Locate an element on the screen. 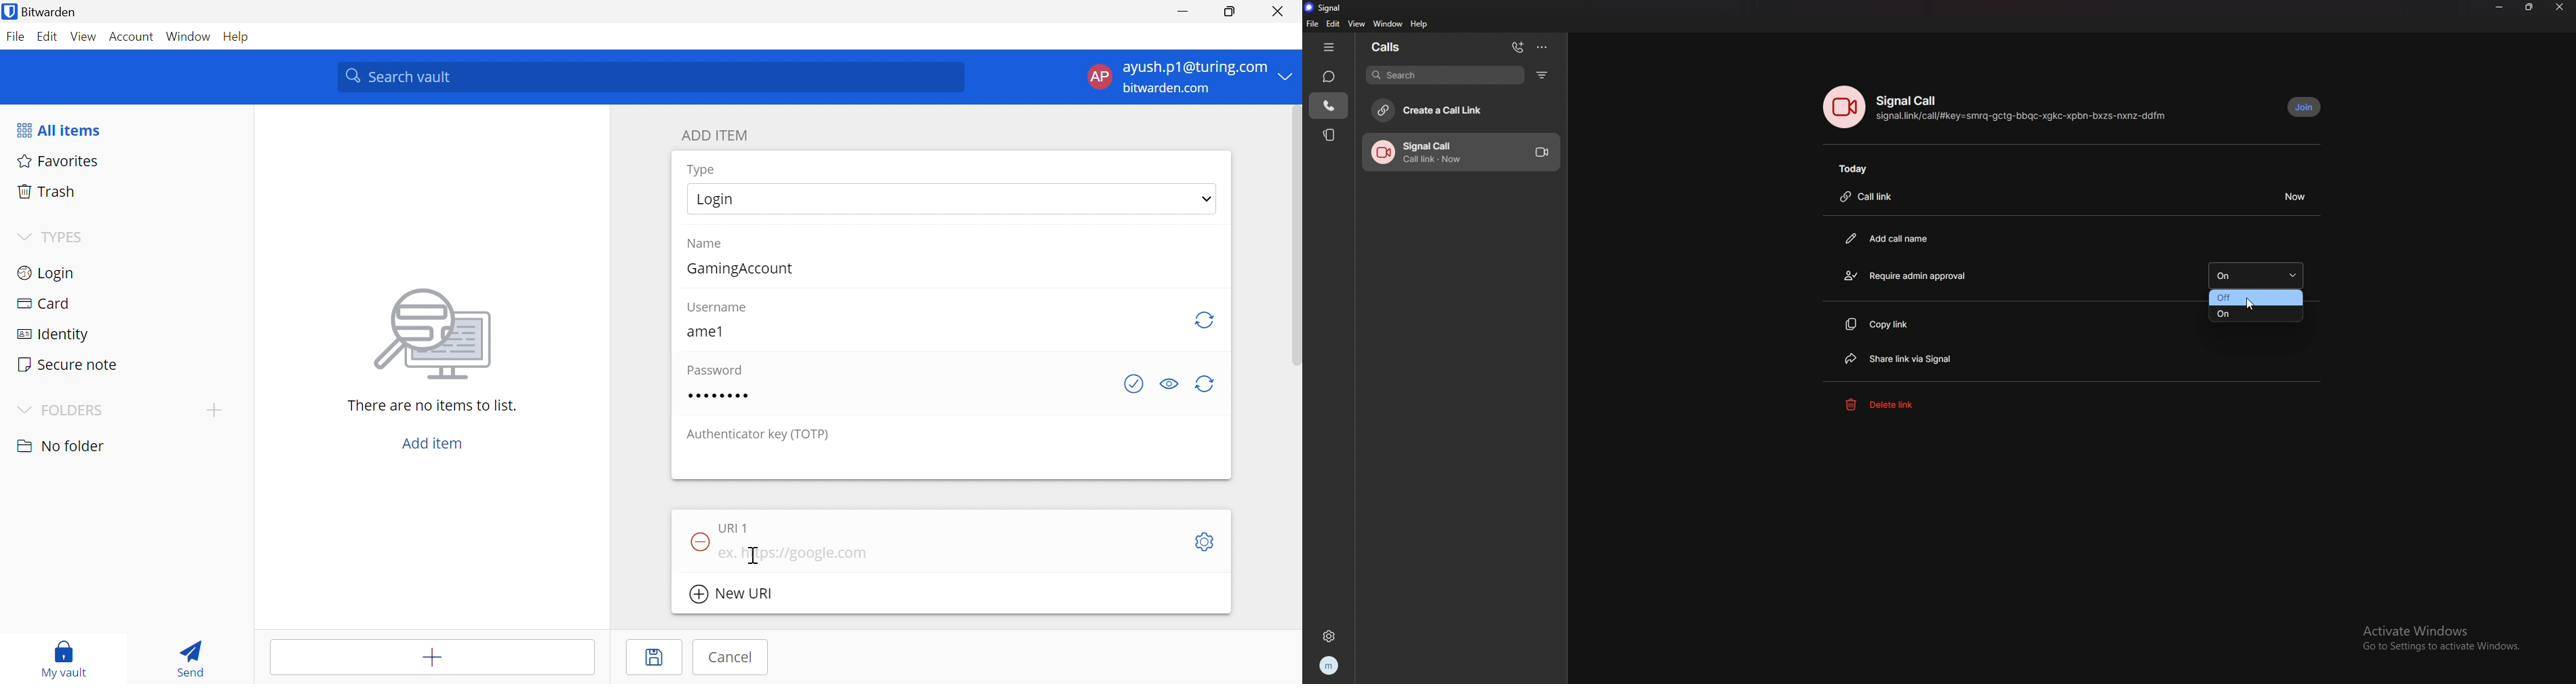 The image size is (2576, 700). Help is located at coordinates (235, 37).